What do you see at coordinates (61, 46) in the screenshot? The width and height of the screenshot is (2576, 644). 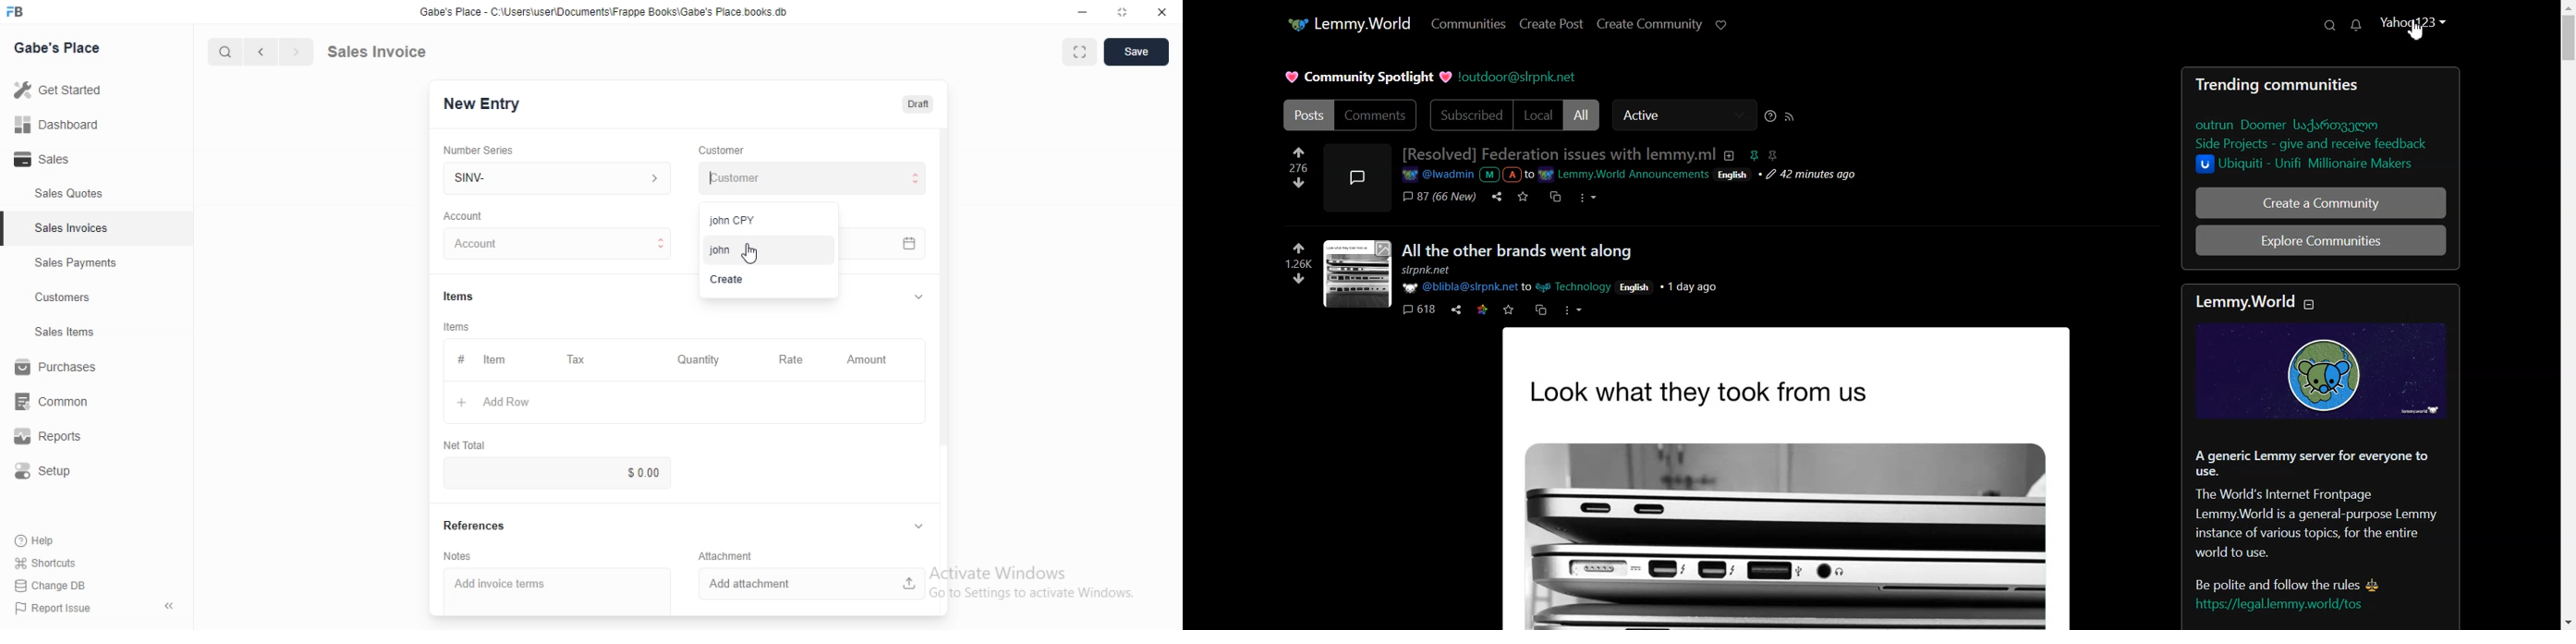 I see `Gabe's Place` at bounding box center [61, 46].